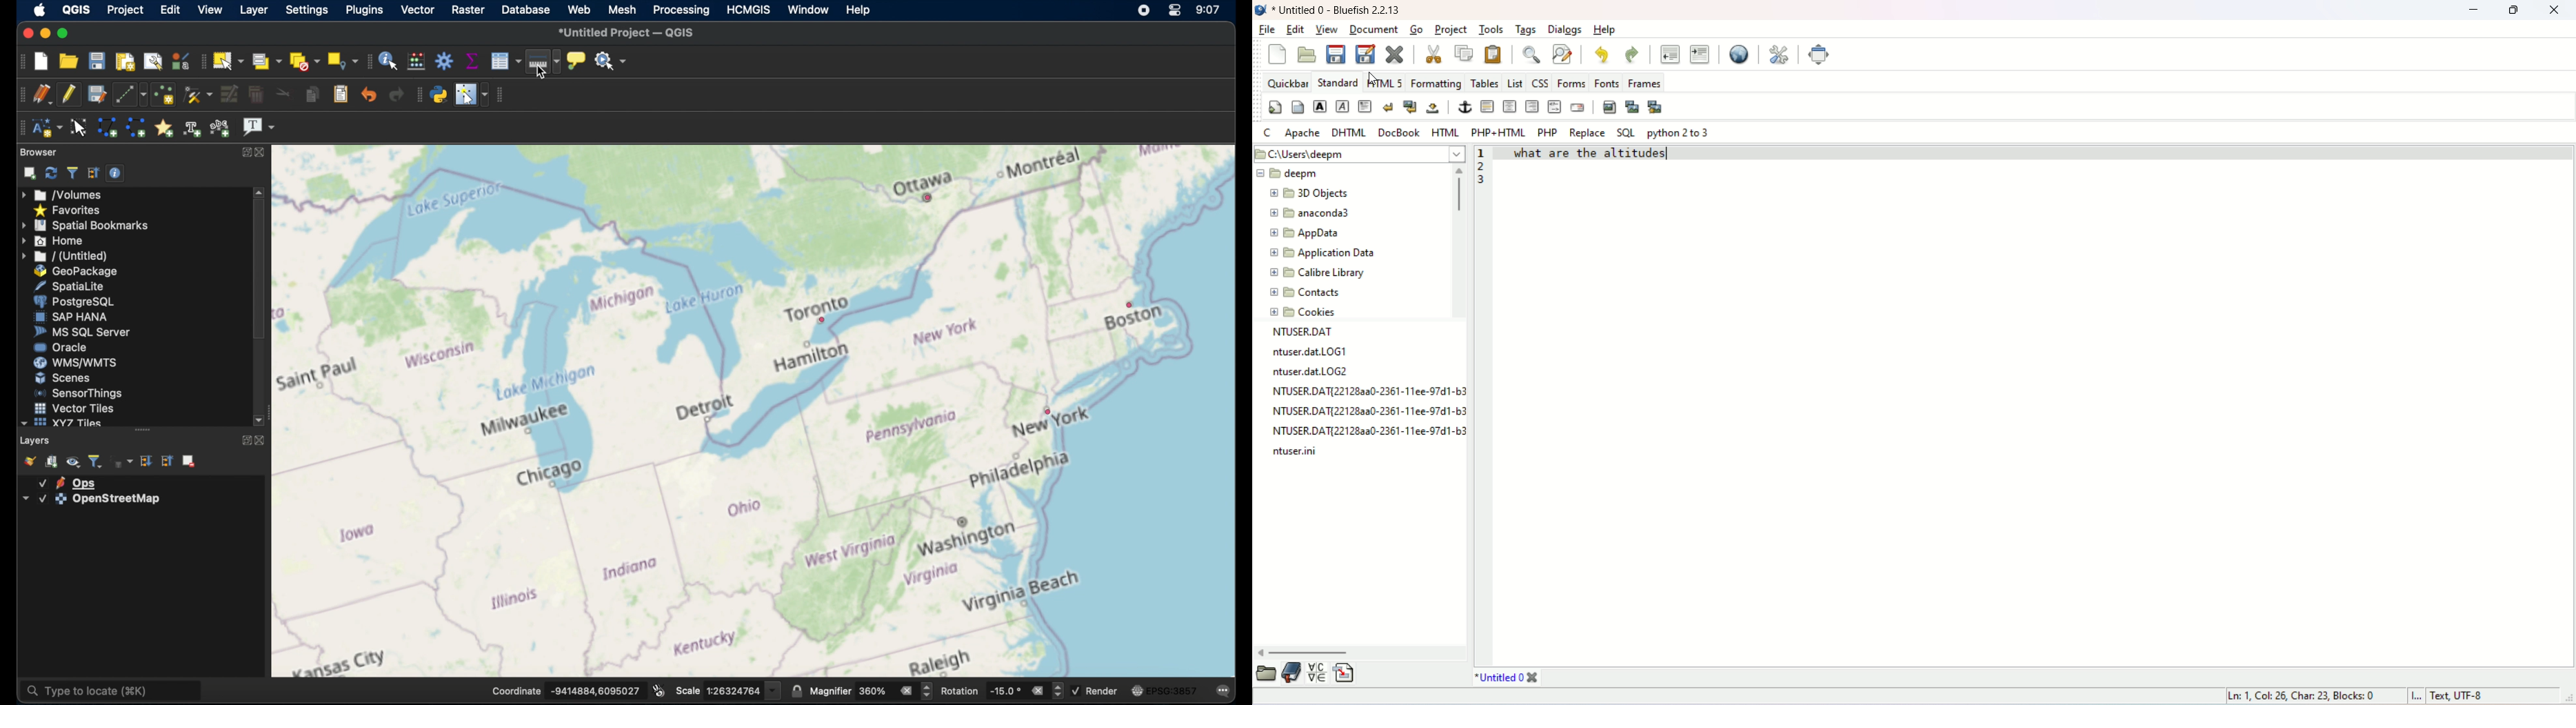 The image size is (2576, 728). I want to click on filter legend, so click(96, 460).